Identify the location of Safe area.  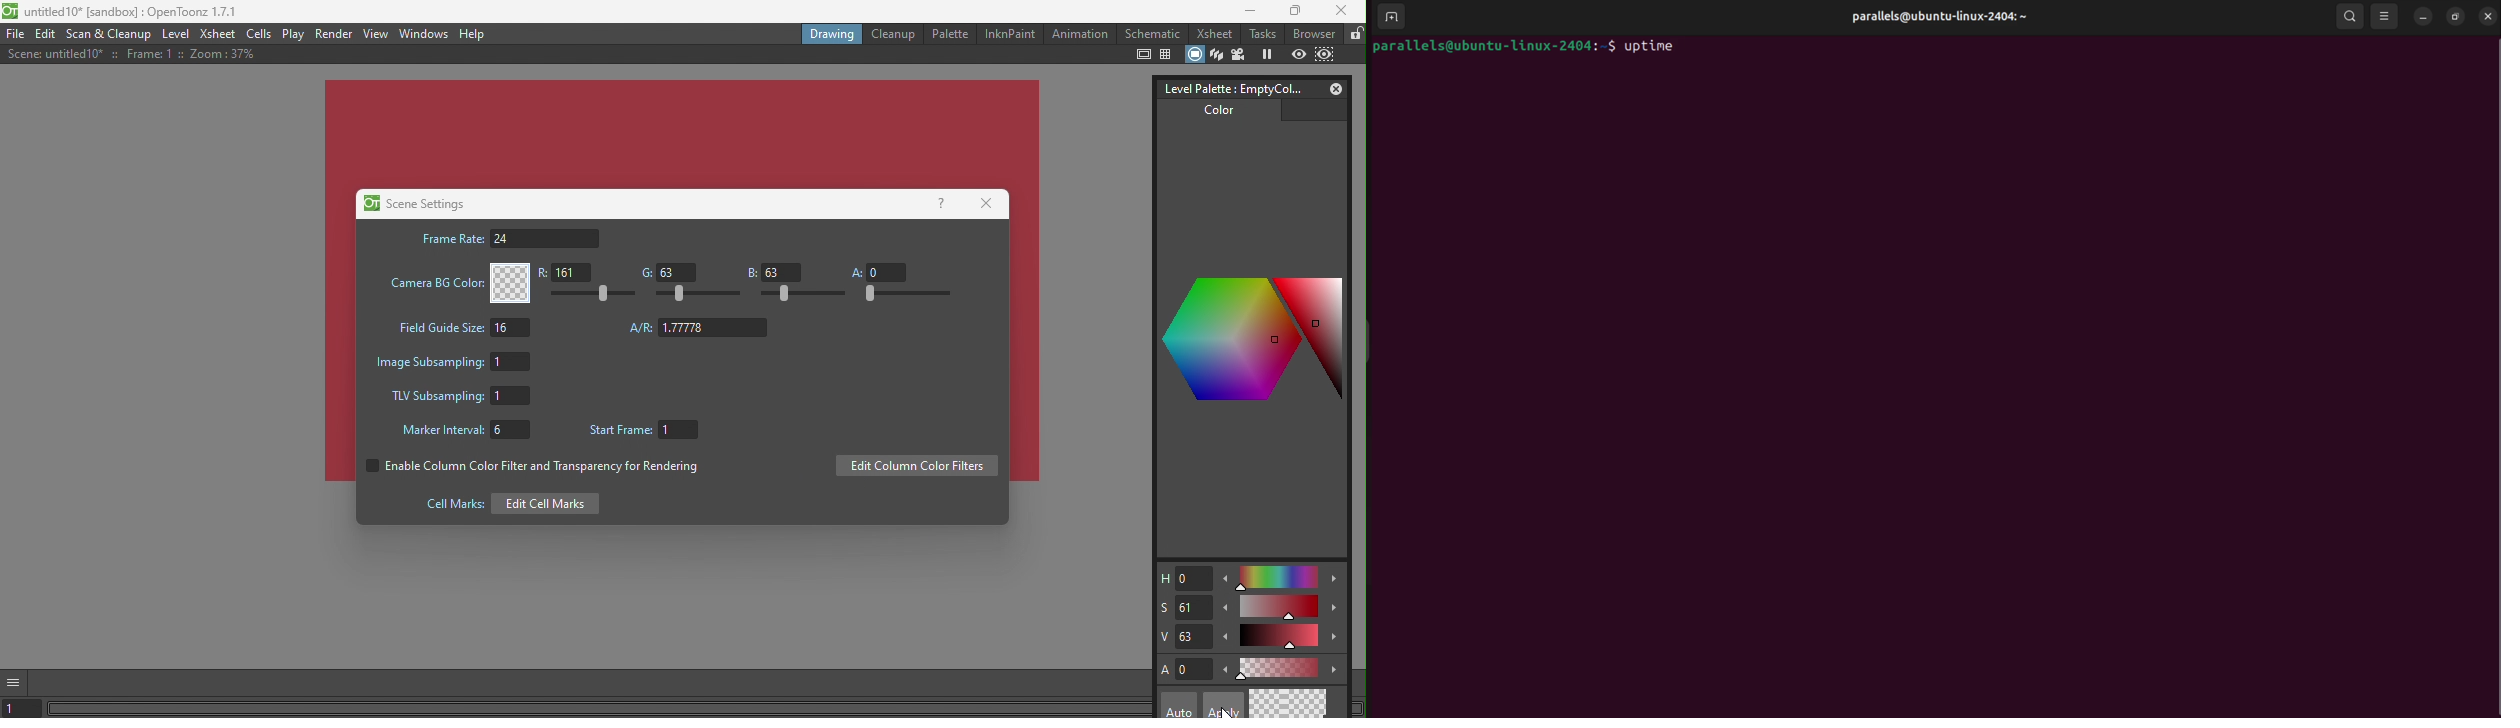
(1142, 55).